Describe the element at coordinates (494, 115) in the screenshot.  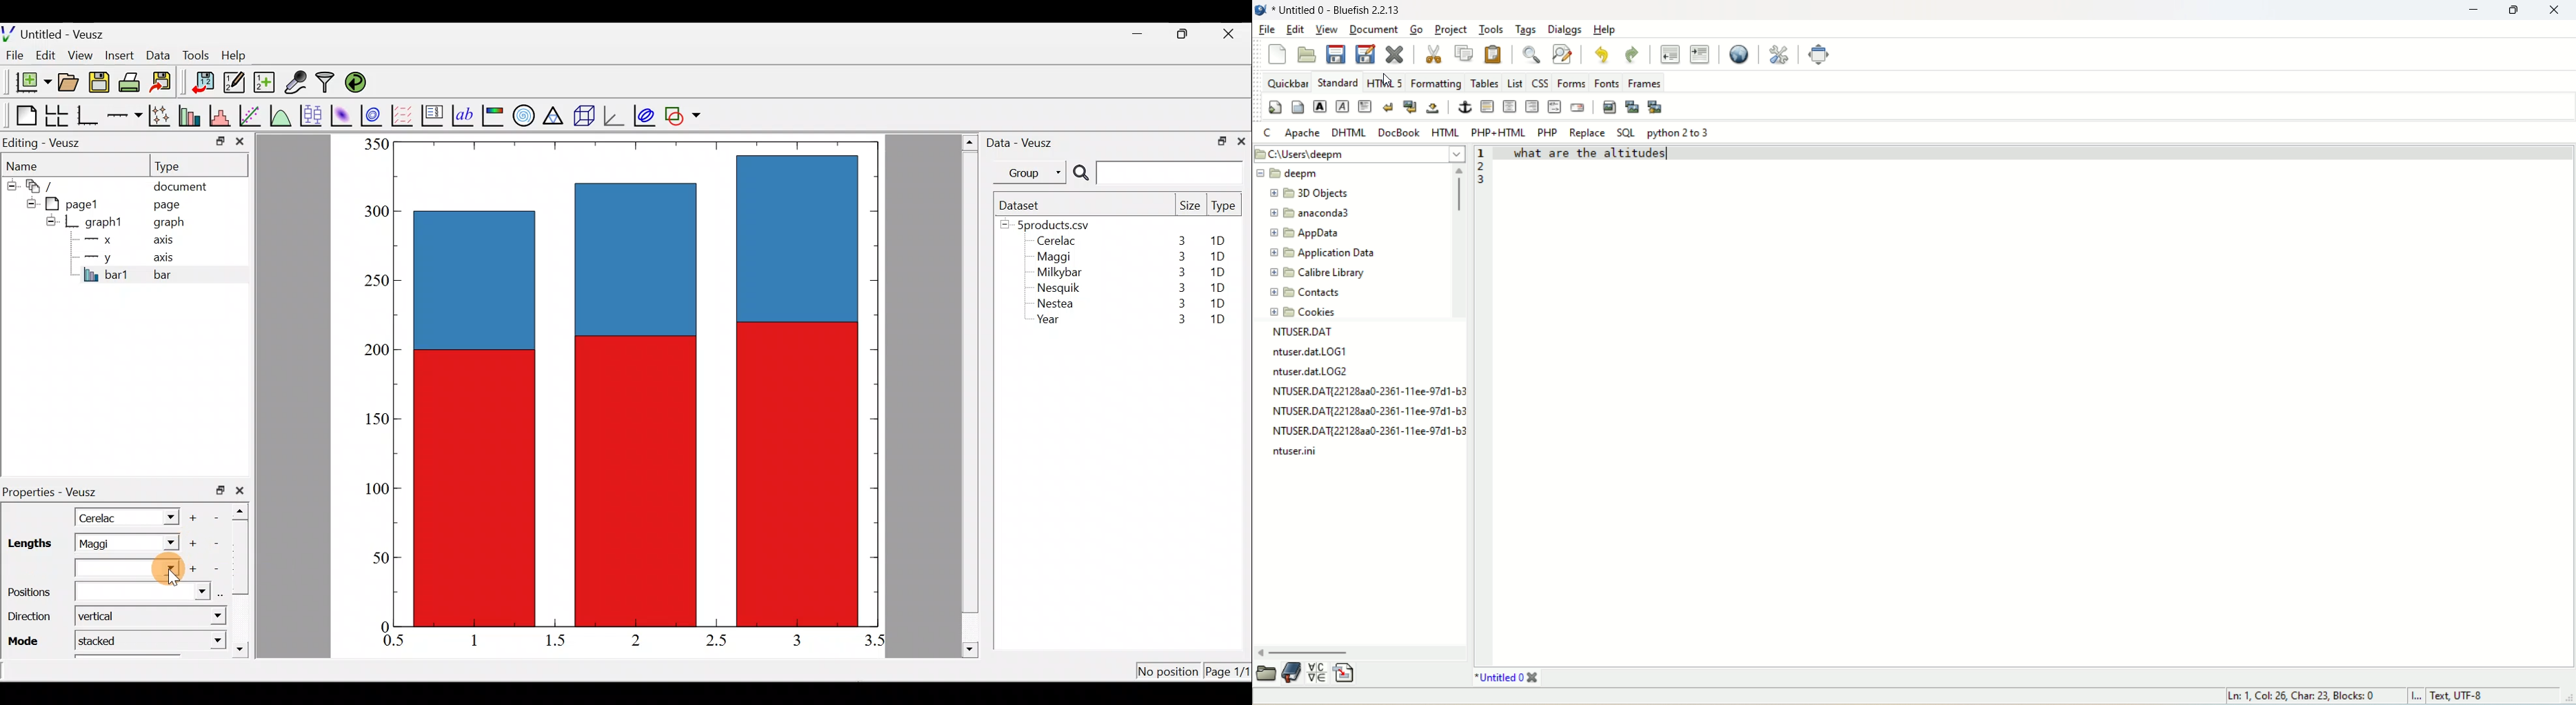
I see `Image color bar` at that location.